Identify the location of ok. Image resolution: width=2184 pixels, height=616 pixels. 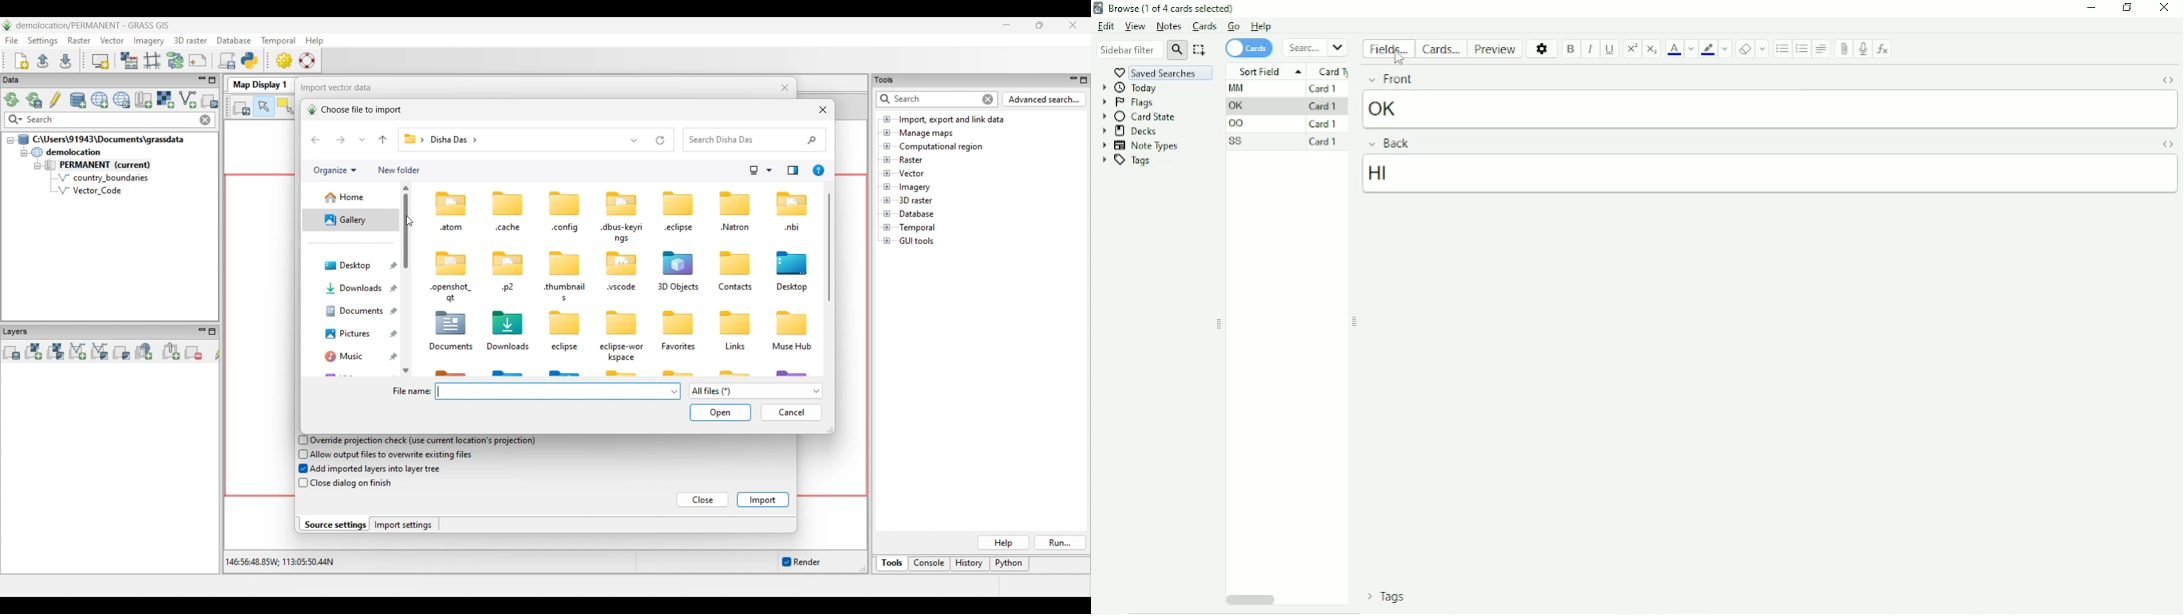
(1395, 108).